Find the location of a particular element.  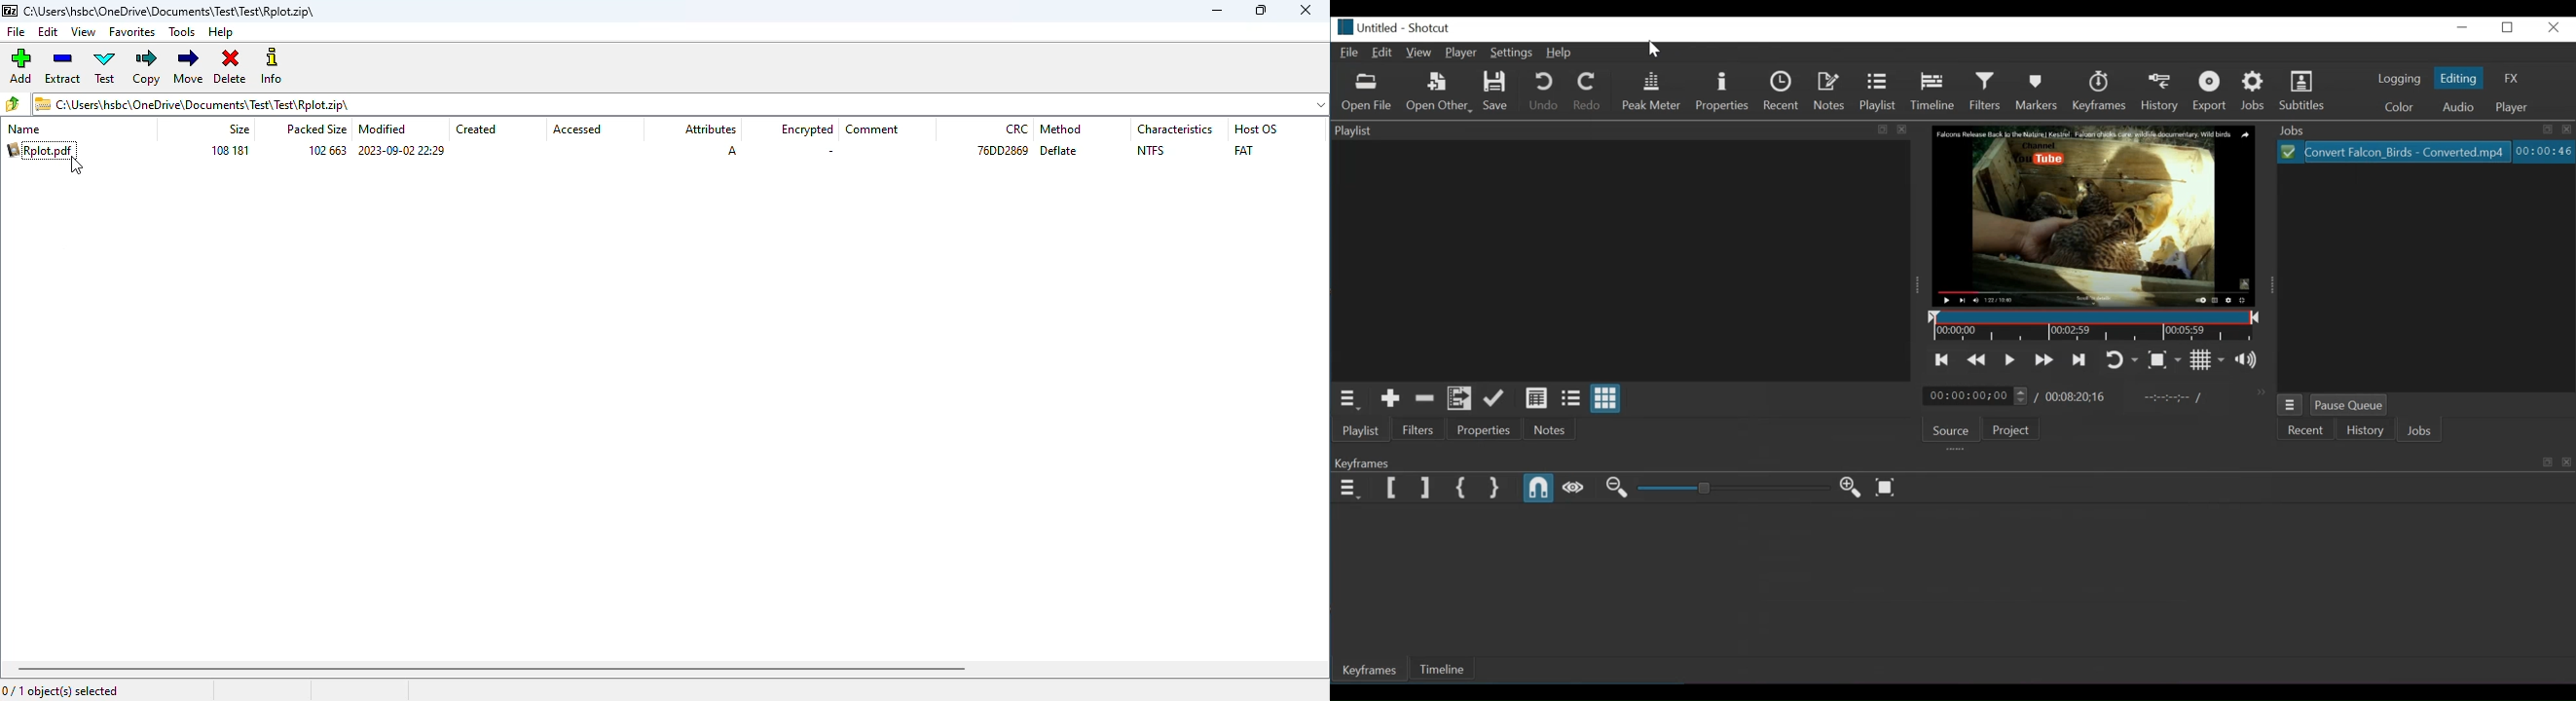

Player is located at coordinates (2513, 108).